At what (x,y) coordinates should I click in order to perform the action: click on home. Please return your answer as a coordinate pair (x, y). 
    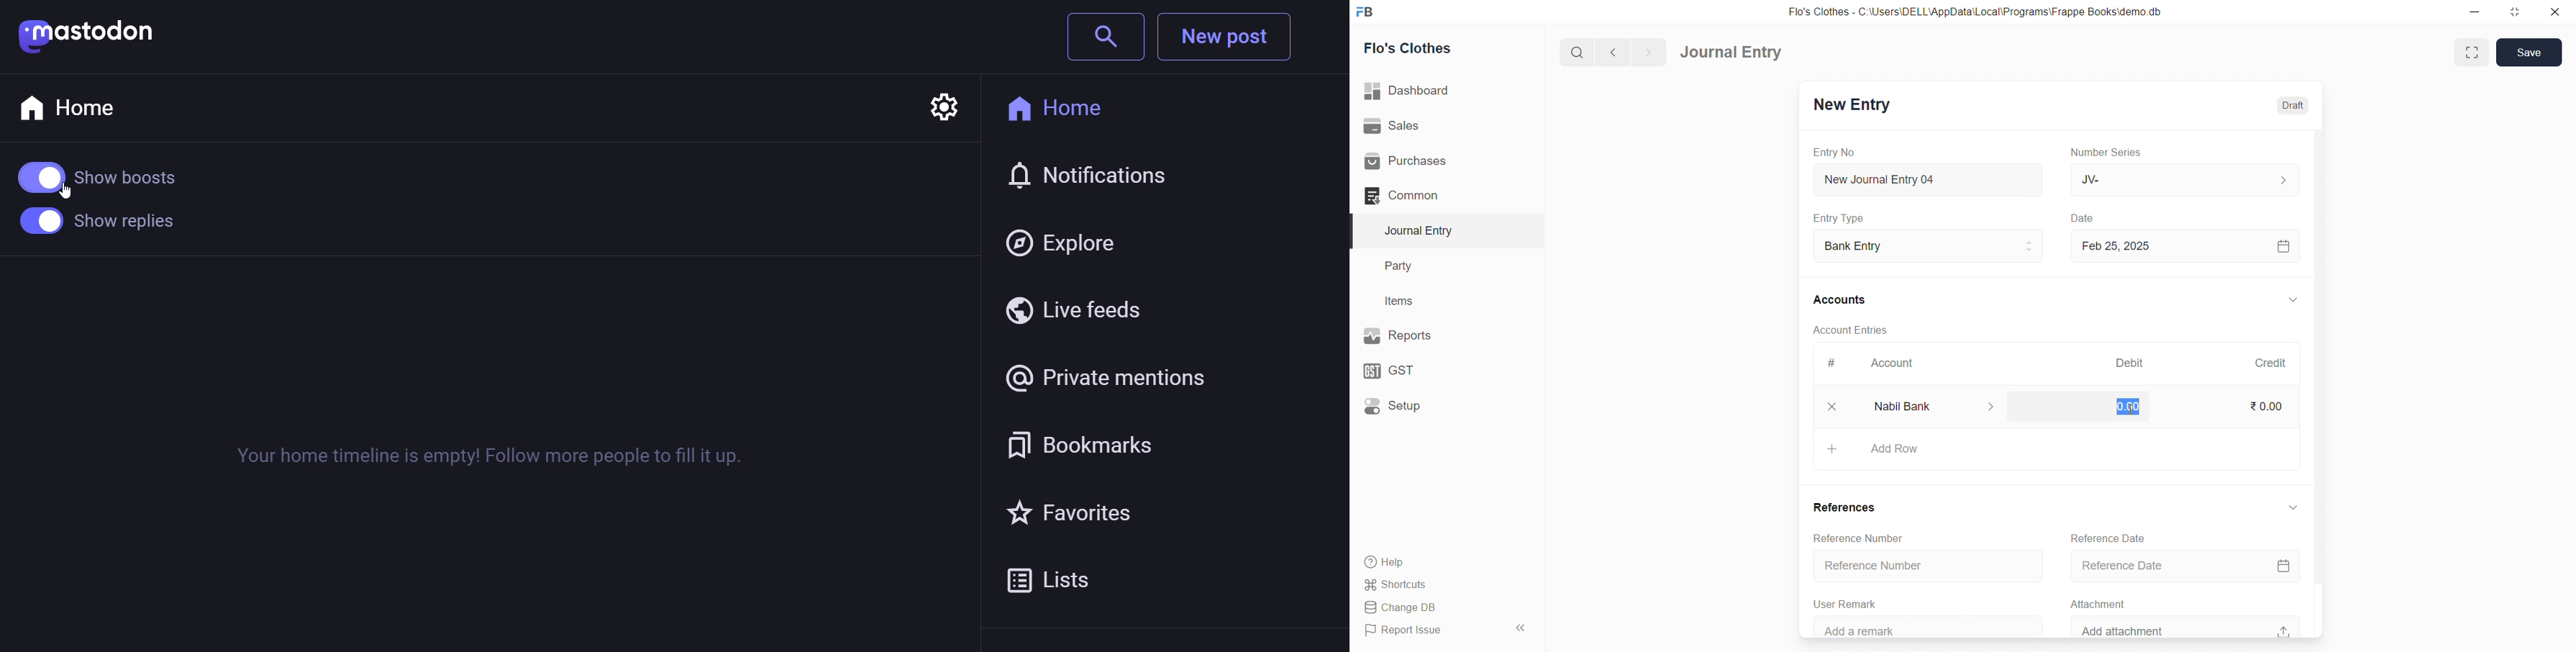
    Looking at the image, I should click on (1073, 107).